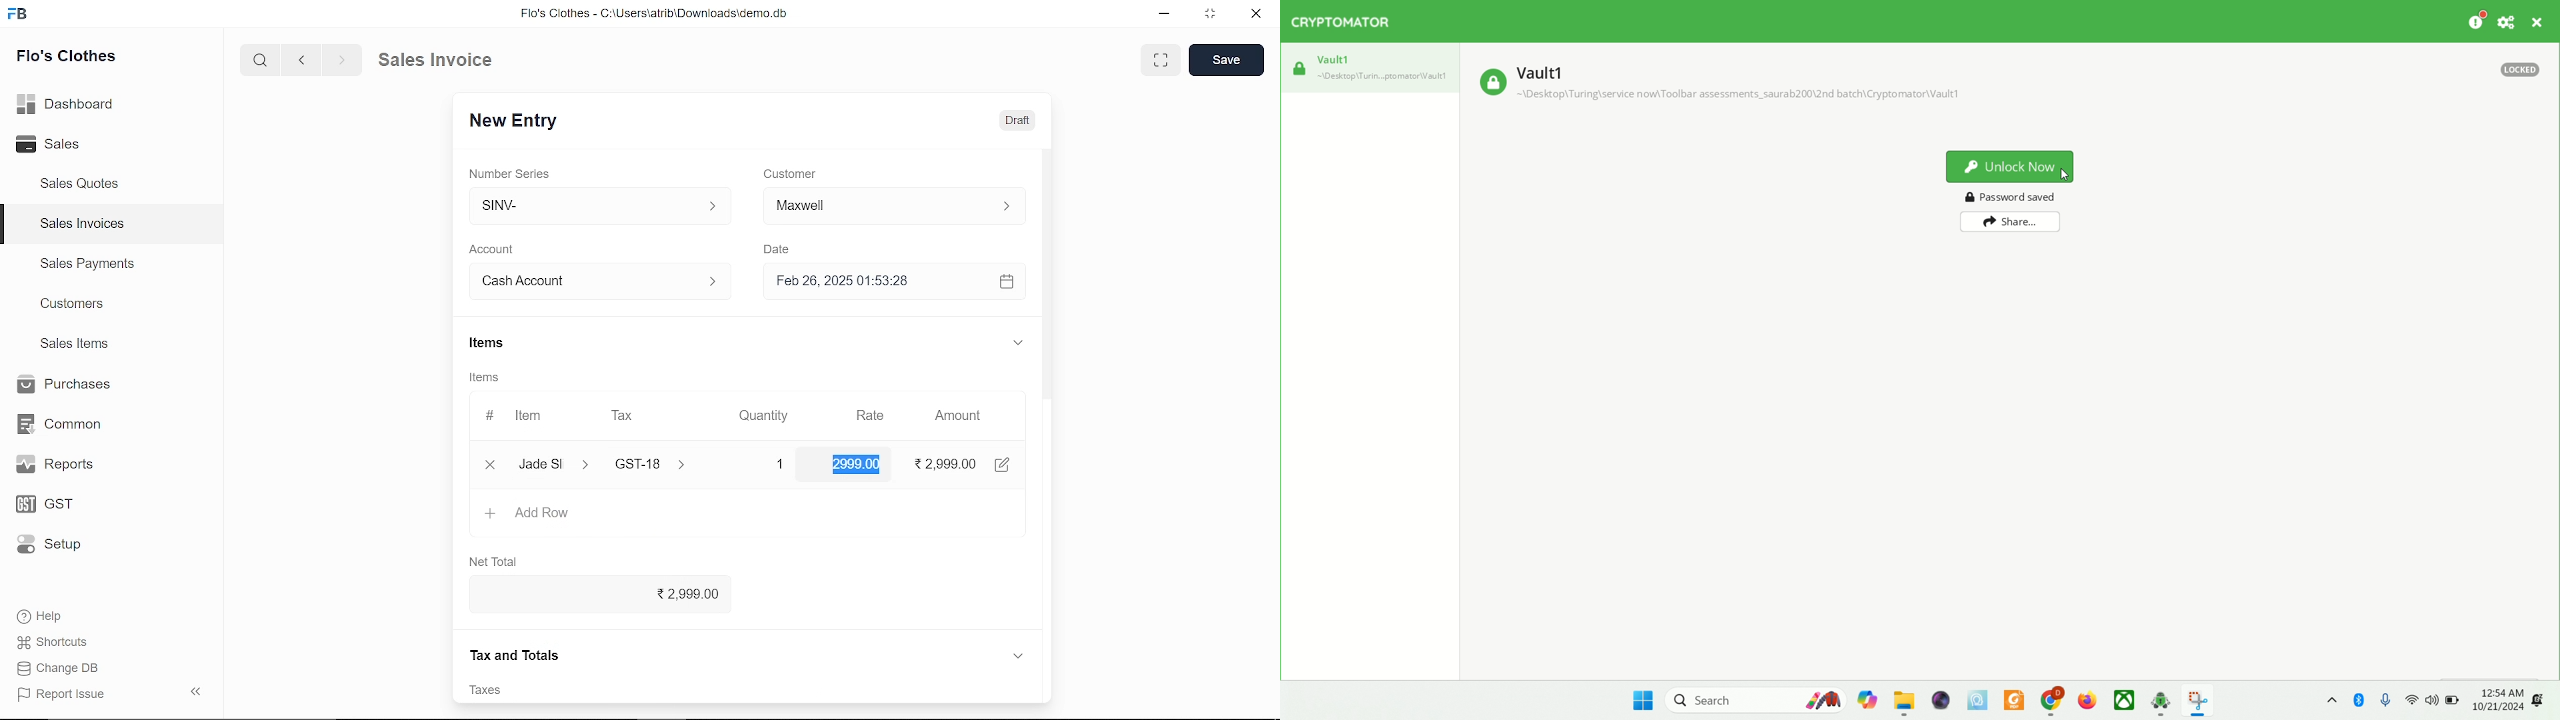 The image size is (2576, 728). Describe the element at coordinates (70, 103) in the screenshot. I see `Dashboard` at that location.